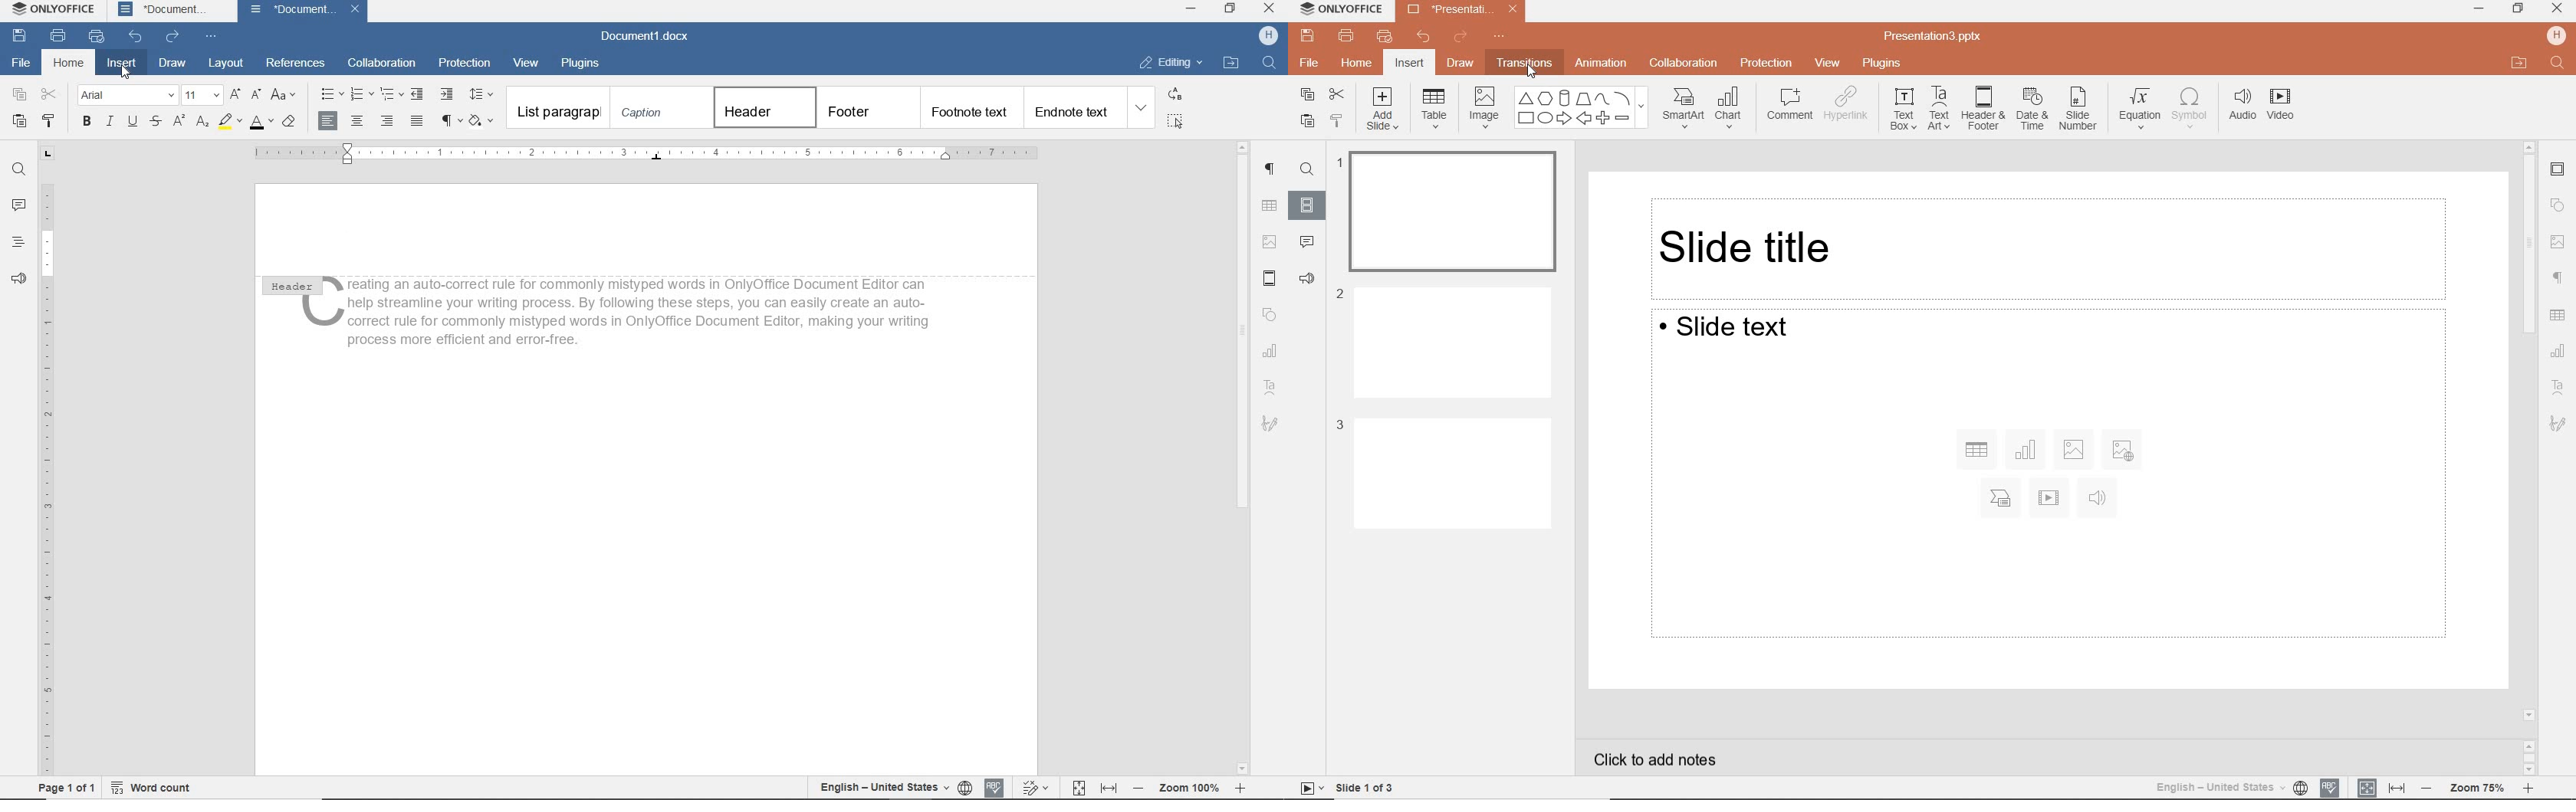 This screenshot has width=2576, height=812. I want to click on animation, so click(1602, 63).